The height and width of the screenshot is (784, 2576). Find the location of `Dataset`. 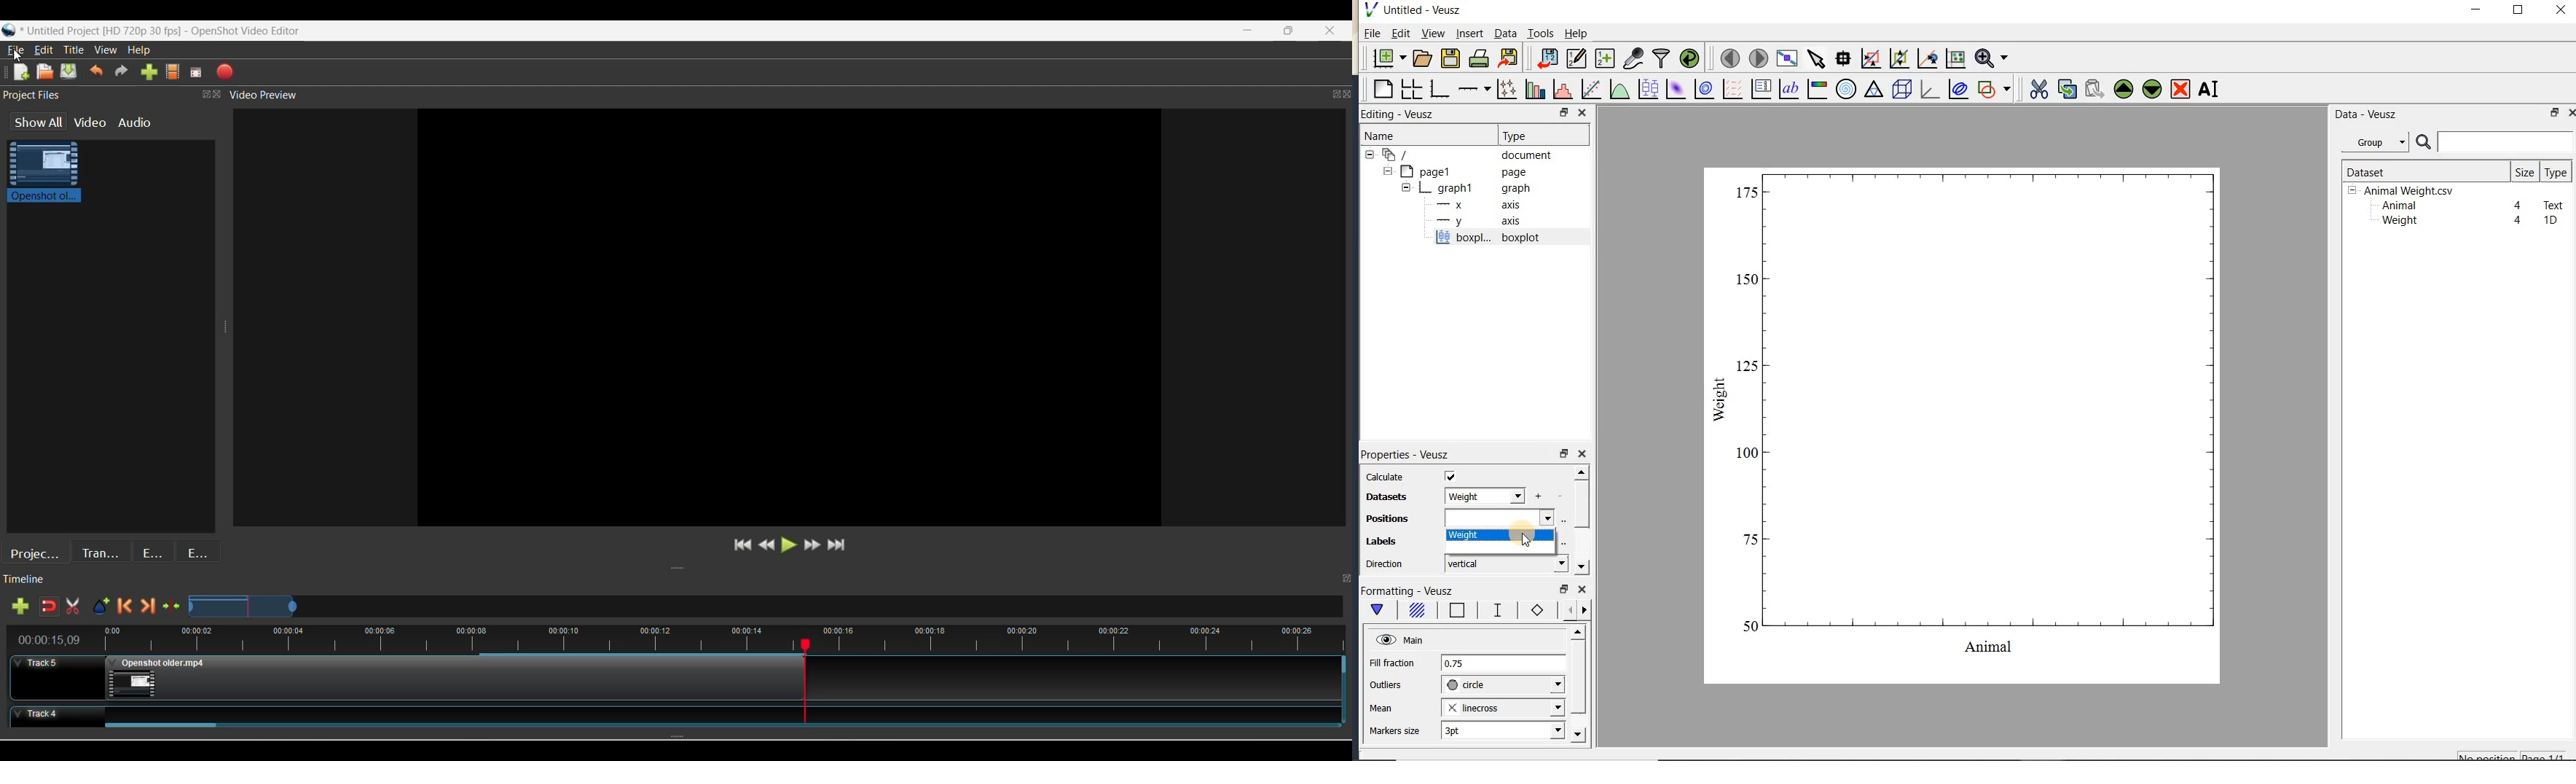

Dataset is located at coordinates (2419, 171).